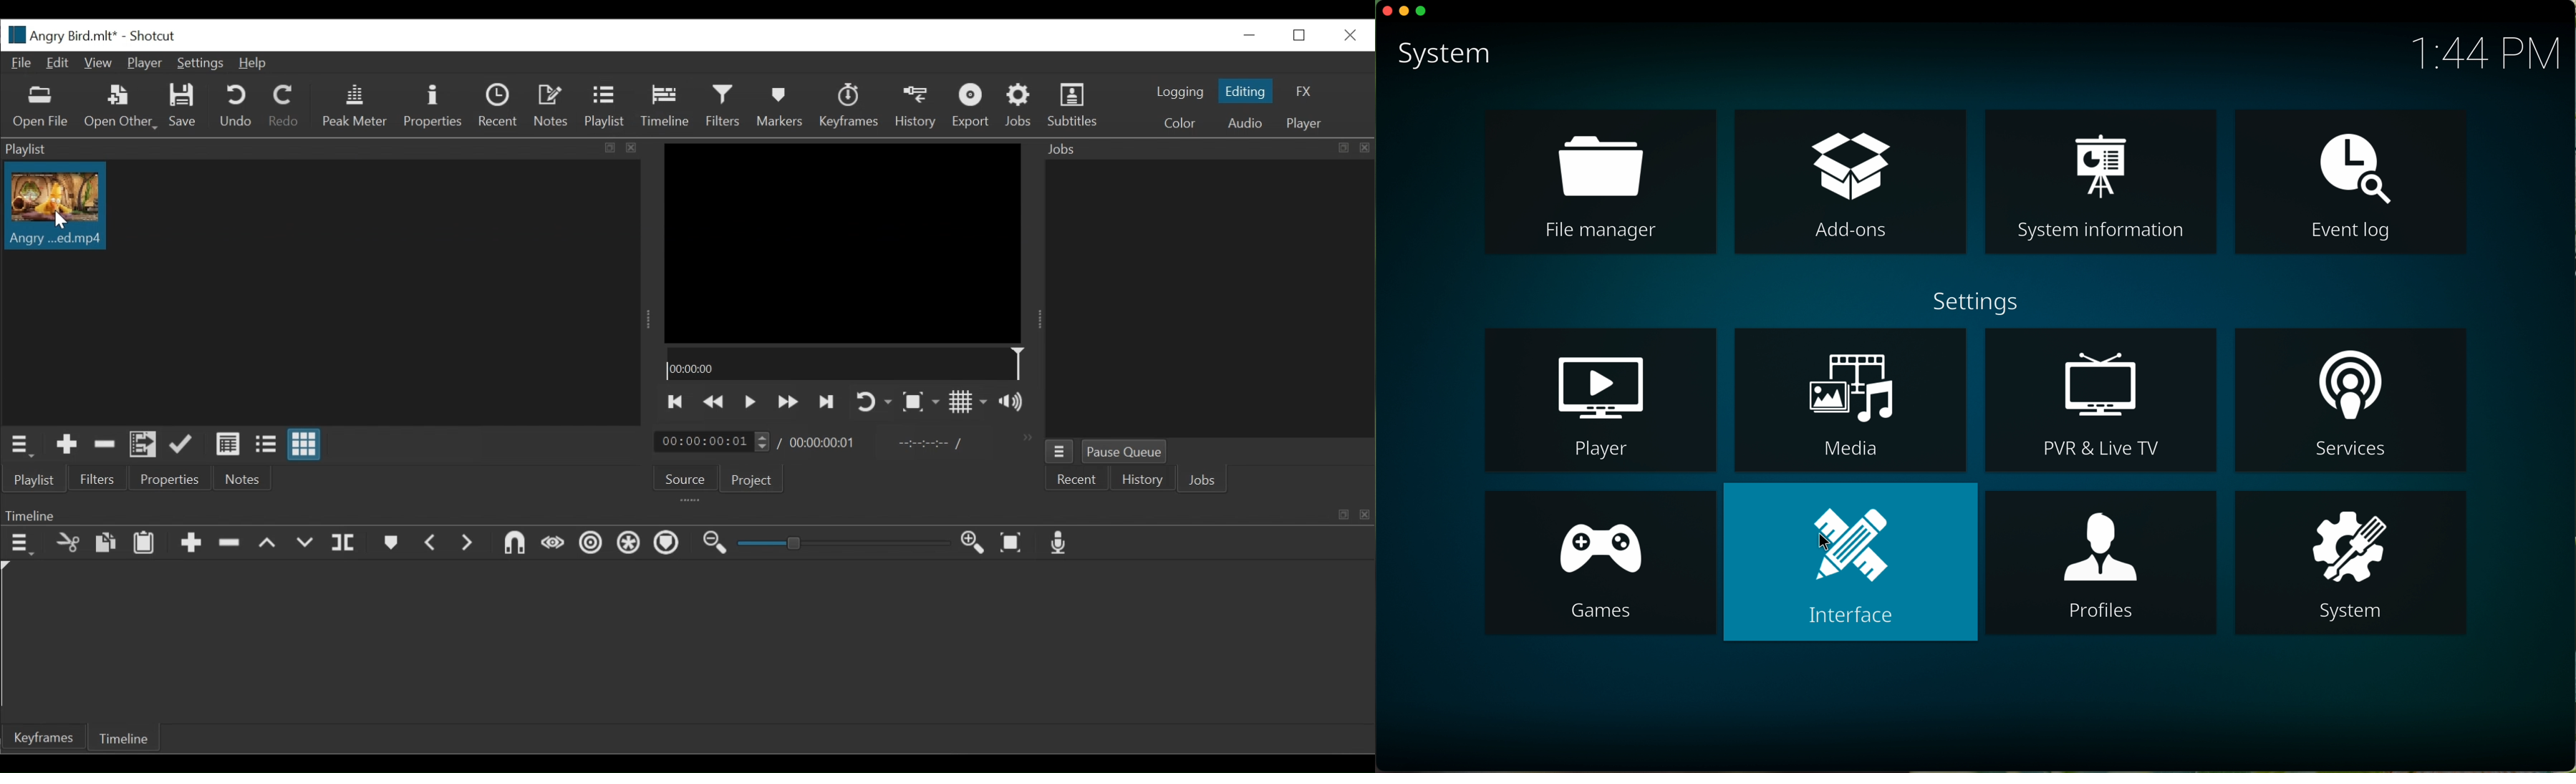  I want to click on Lift, so click(267, 543).